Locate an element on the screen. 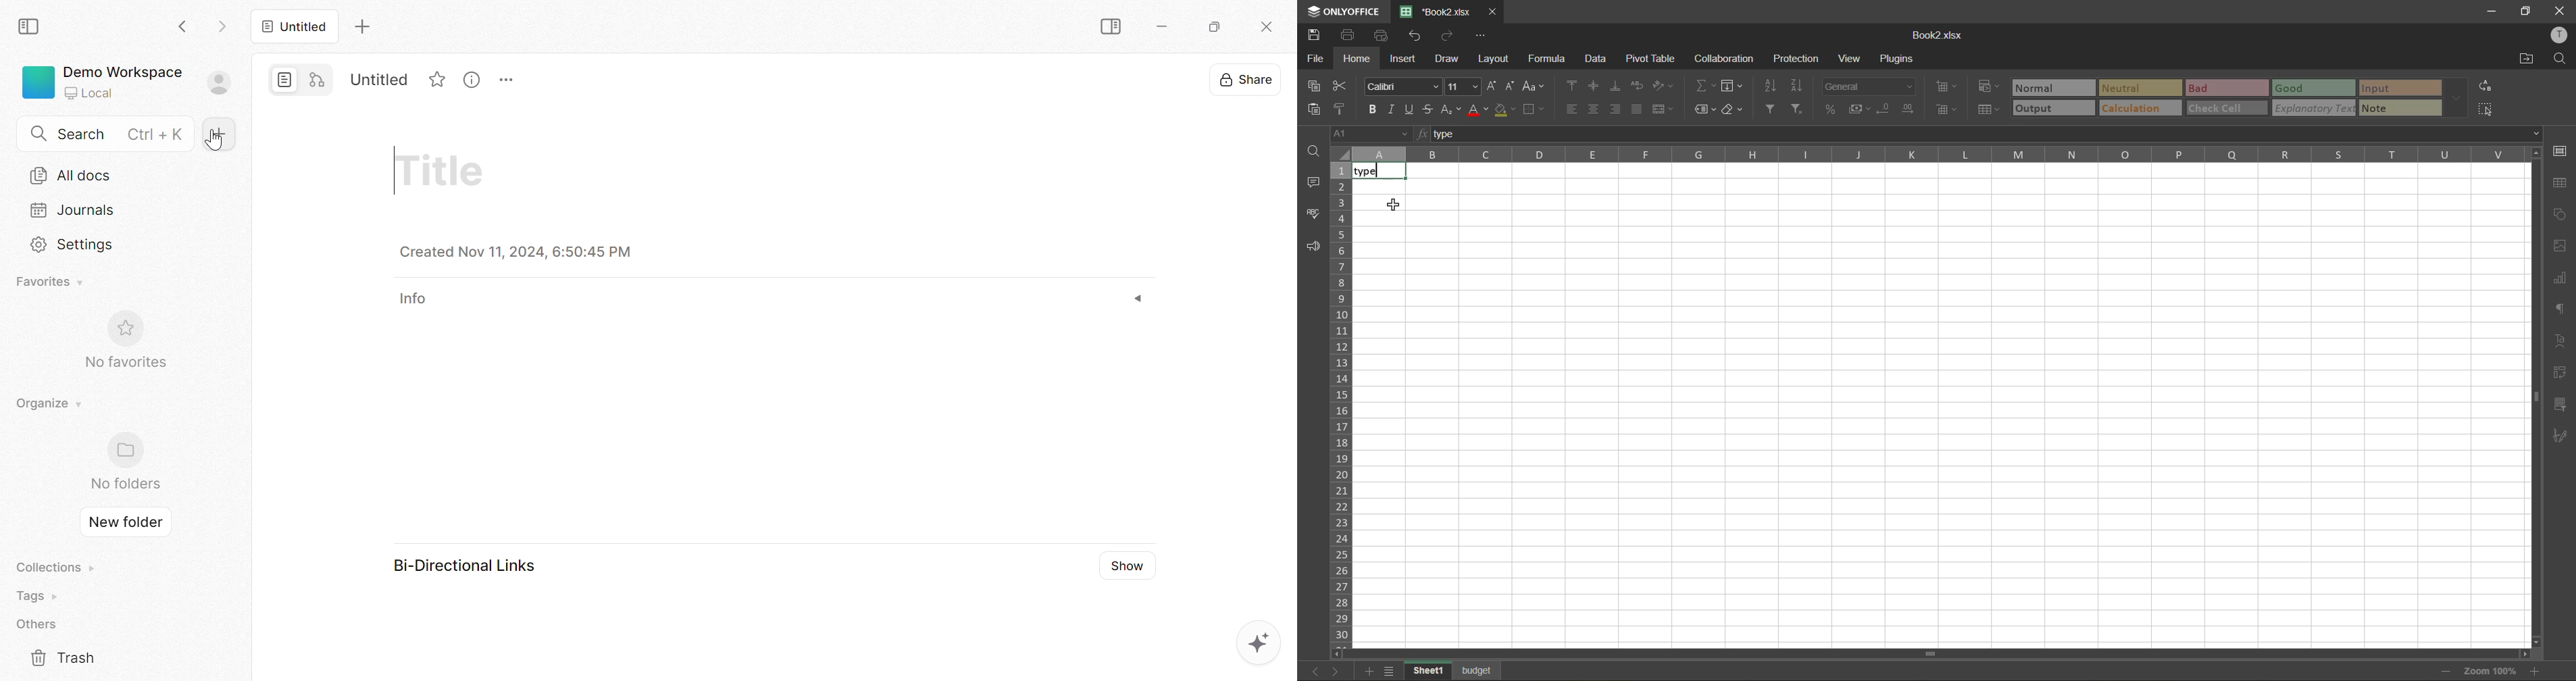 The image size is (2576, 700). output is located at coordinates (2053, 107).